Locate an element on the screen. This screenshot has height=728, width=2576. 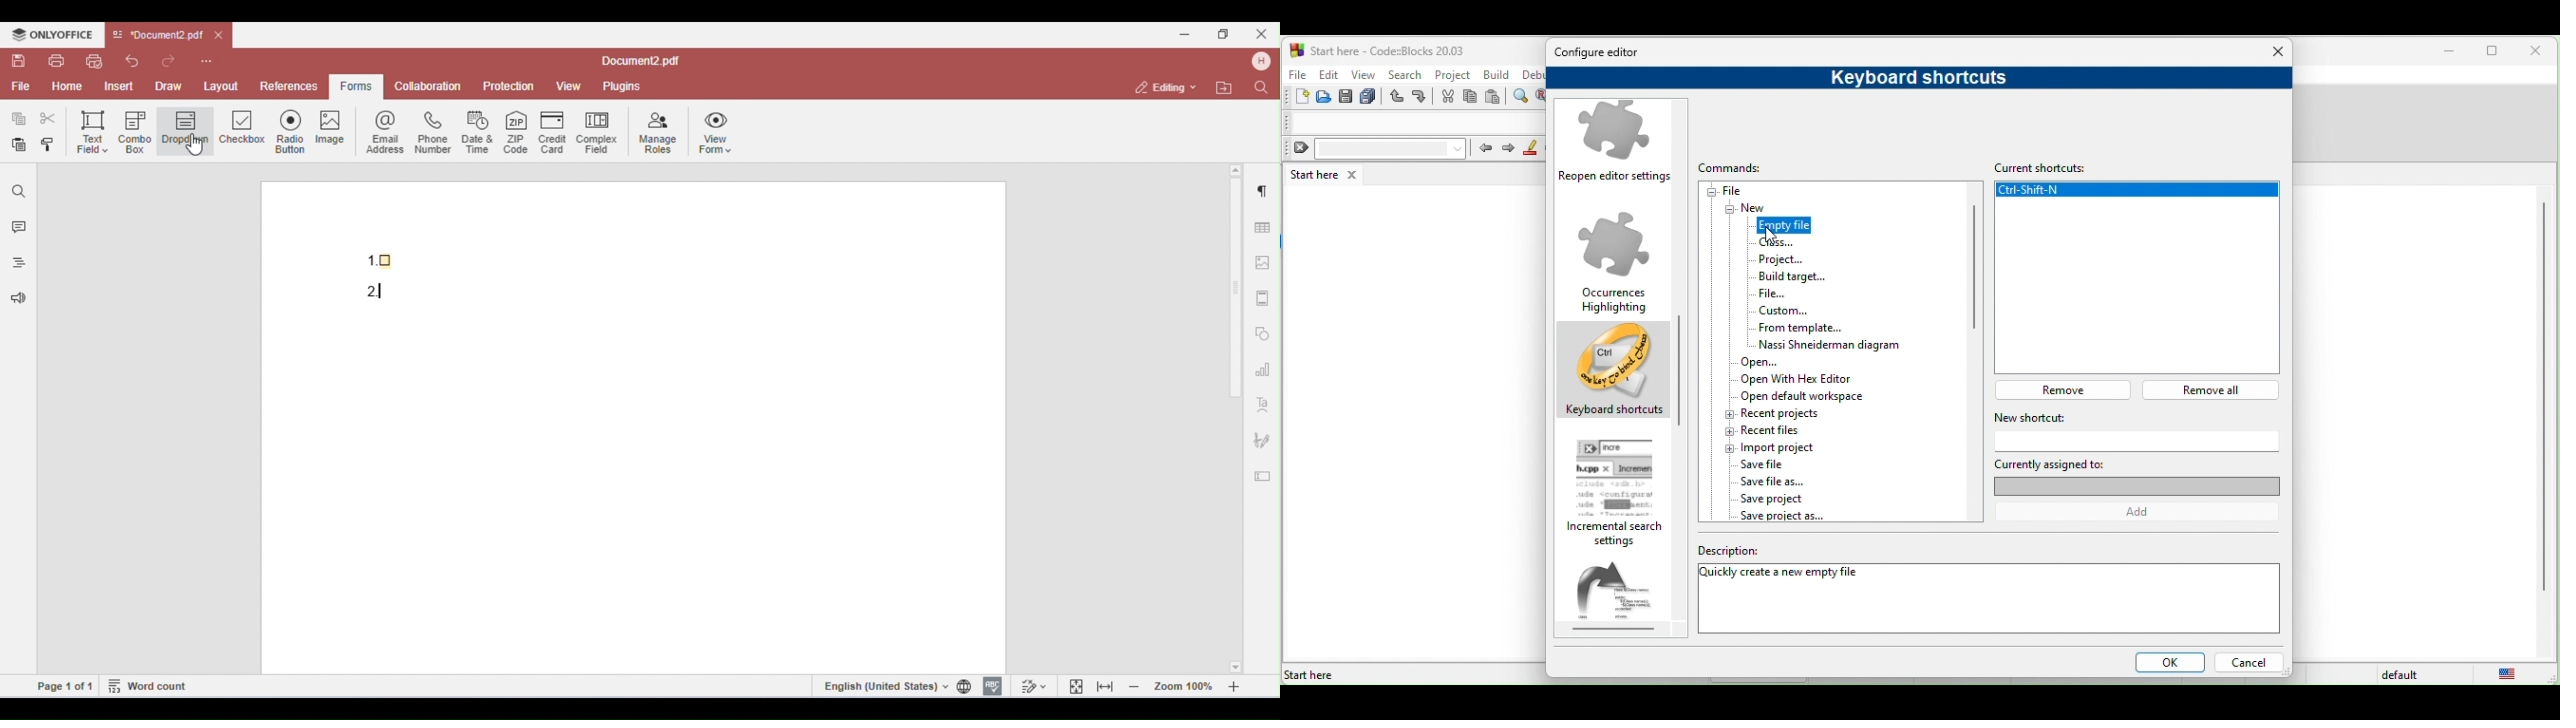
new is located at coordinates (1296, 97).